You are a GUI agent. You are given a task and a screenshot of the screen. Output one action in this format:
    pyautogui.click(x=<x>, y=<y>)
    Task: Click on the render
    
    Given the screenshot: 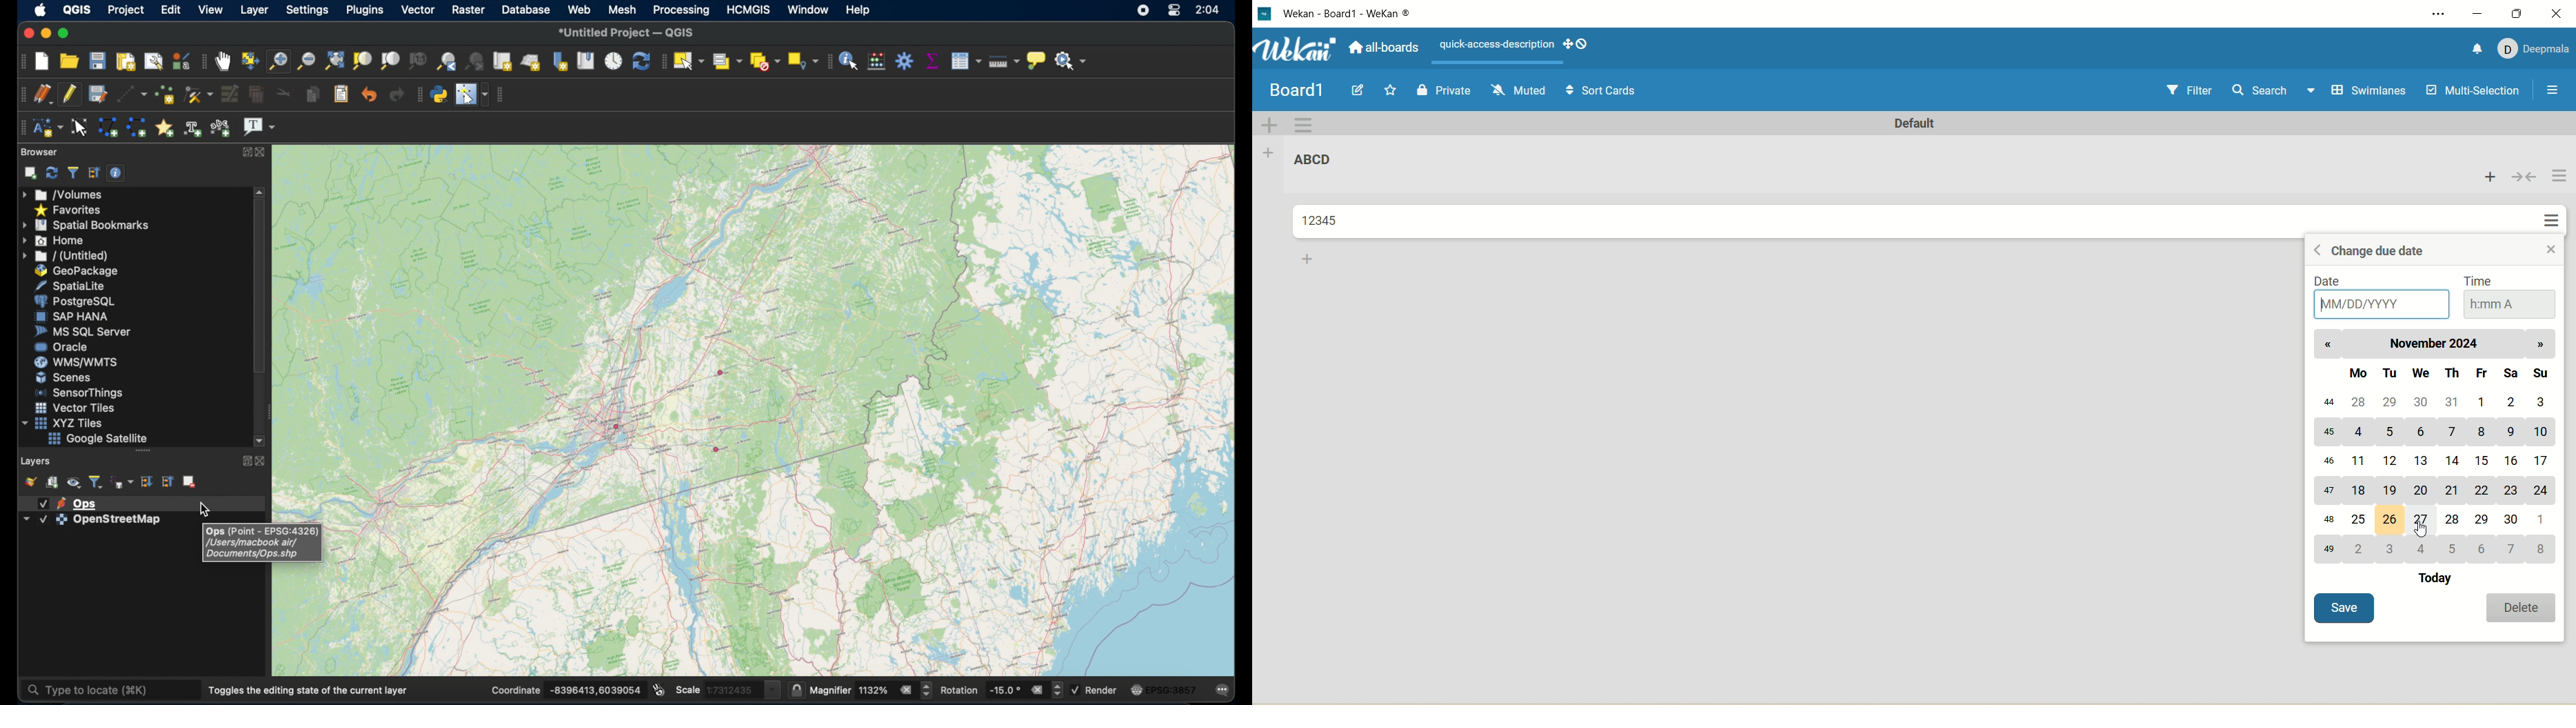 What is the action you would take?
    pyautogui.click(x=1097, y=689)
    